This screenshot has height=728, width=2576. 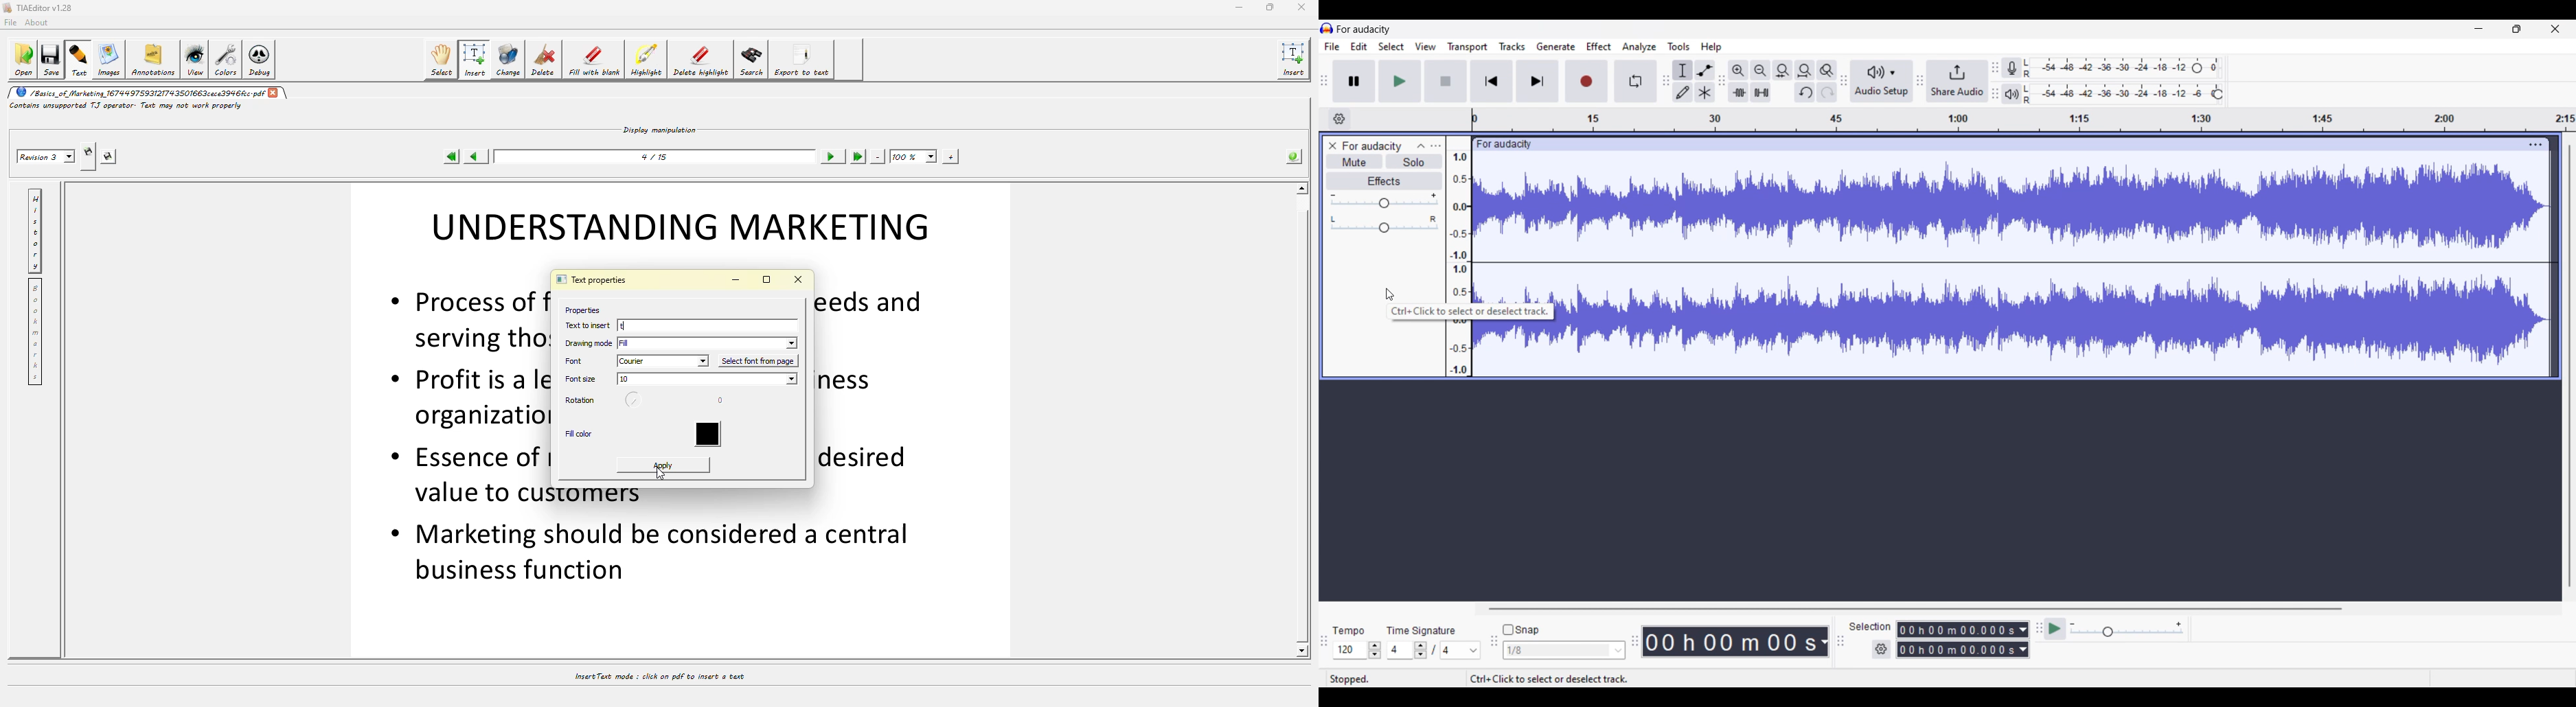 I want to click on Project name, so click(x=1364, y=29).